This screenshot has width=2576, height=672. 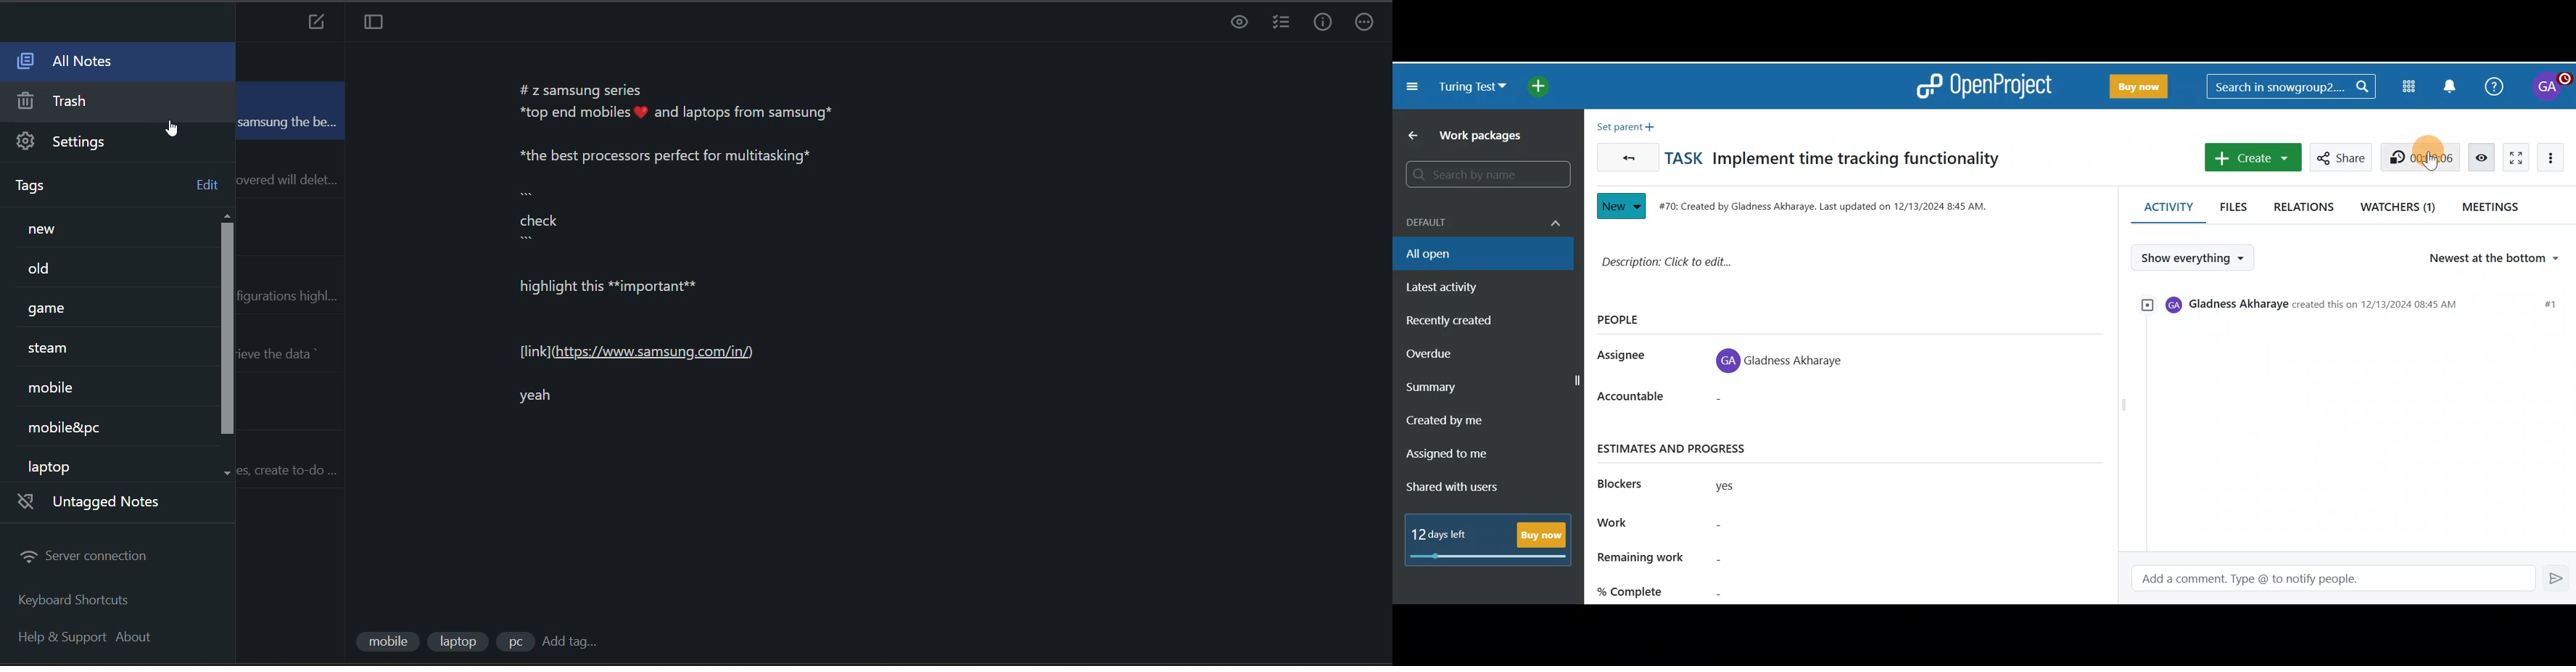 I want to click on cursor, so click(x=173, y=131).